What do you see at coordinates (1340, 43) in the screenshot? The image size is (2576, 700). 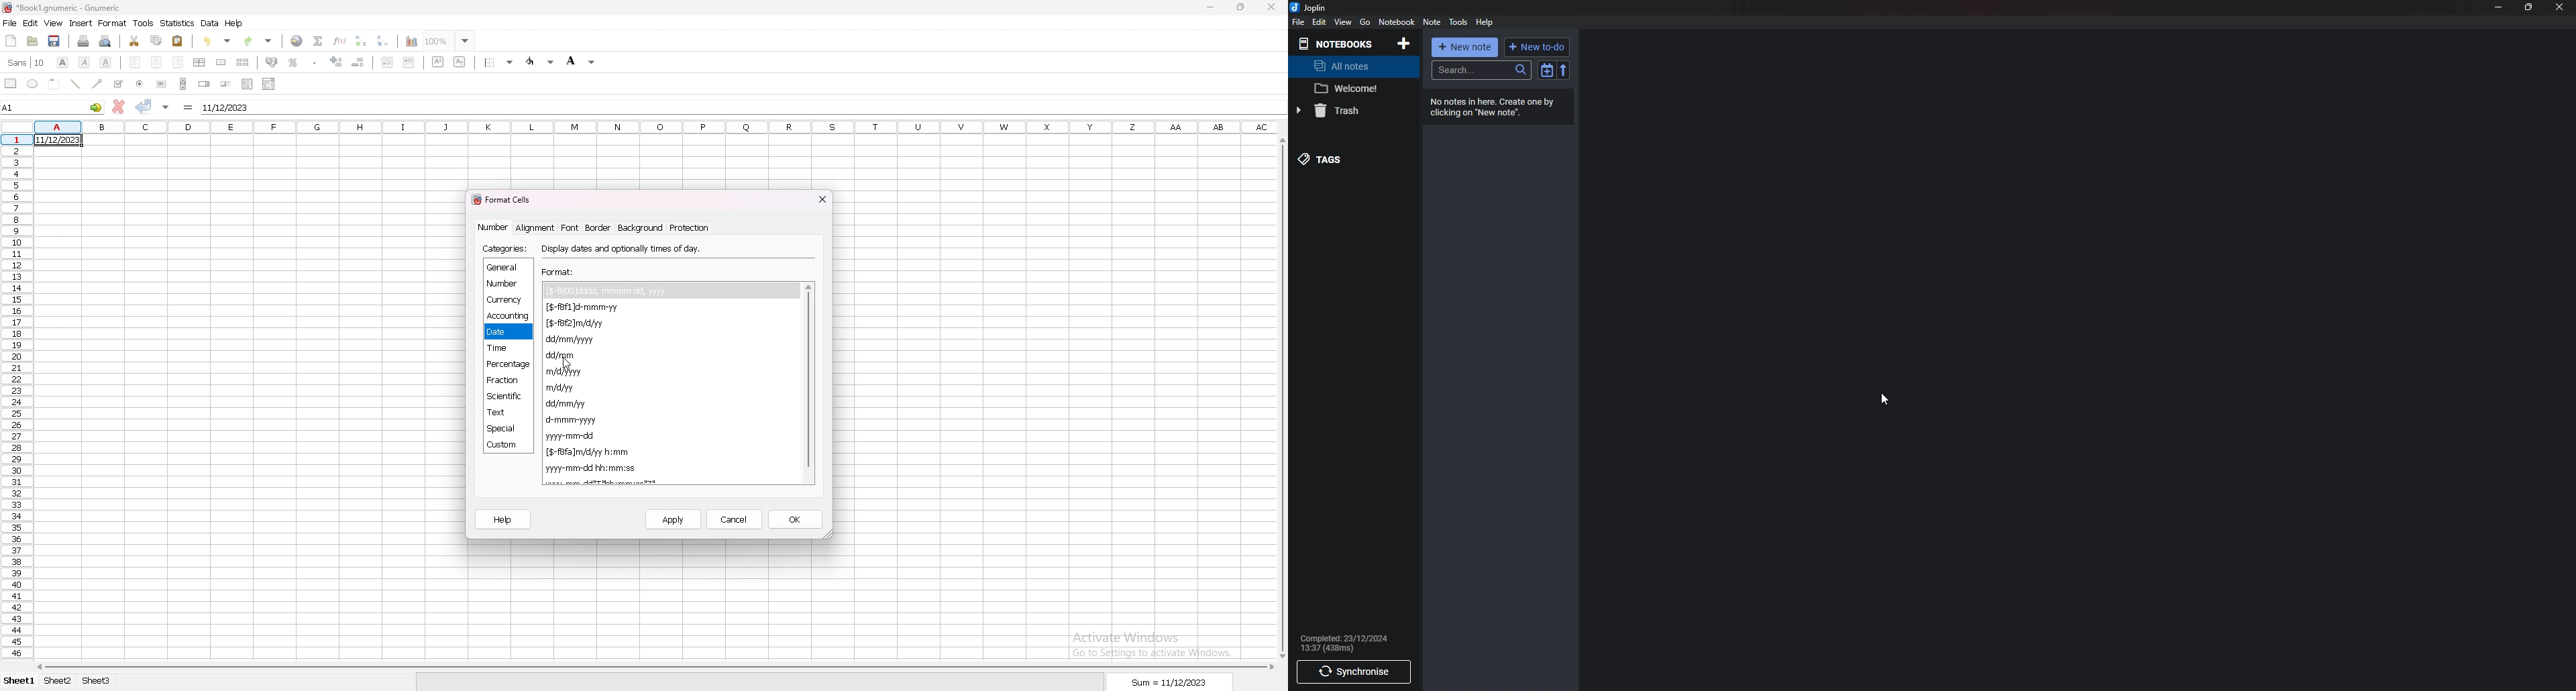 I see `Notebooks` at bounding box center [1340, 43].